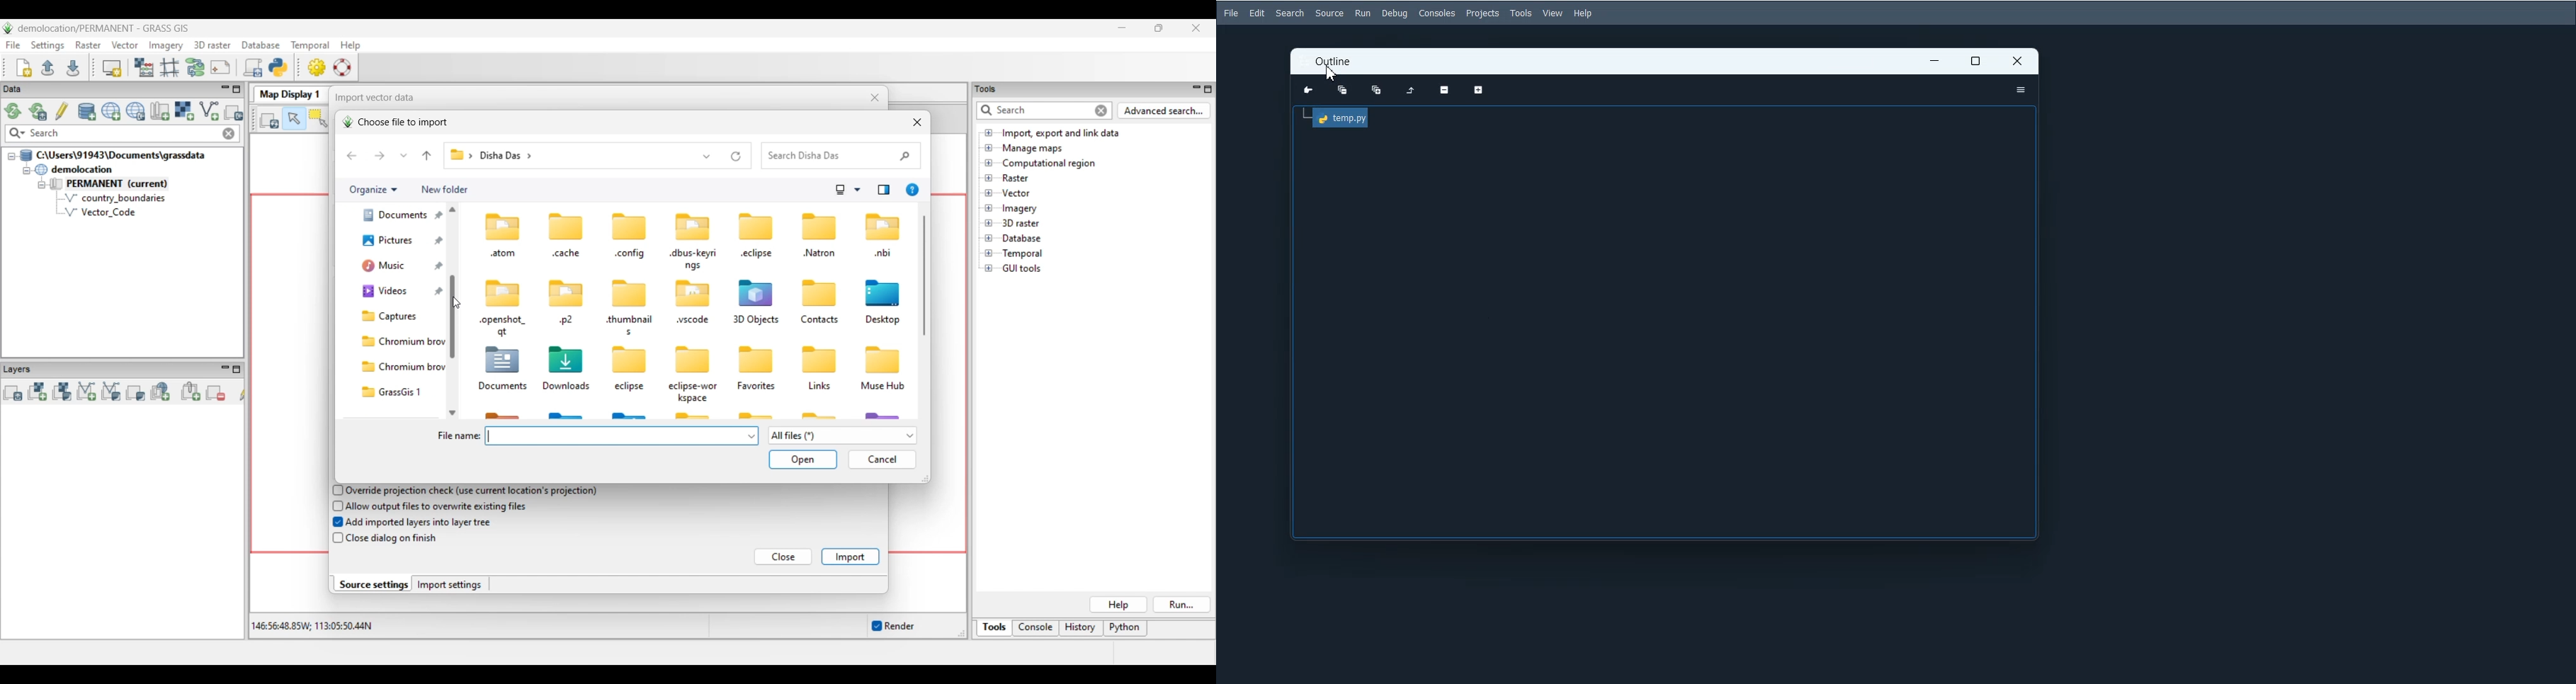 This screenshot has height=700, width=2576. Describe the element at coordinates (1362, 13) in the screenshot. I see `Run` at that location.